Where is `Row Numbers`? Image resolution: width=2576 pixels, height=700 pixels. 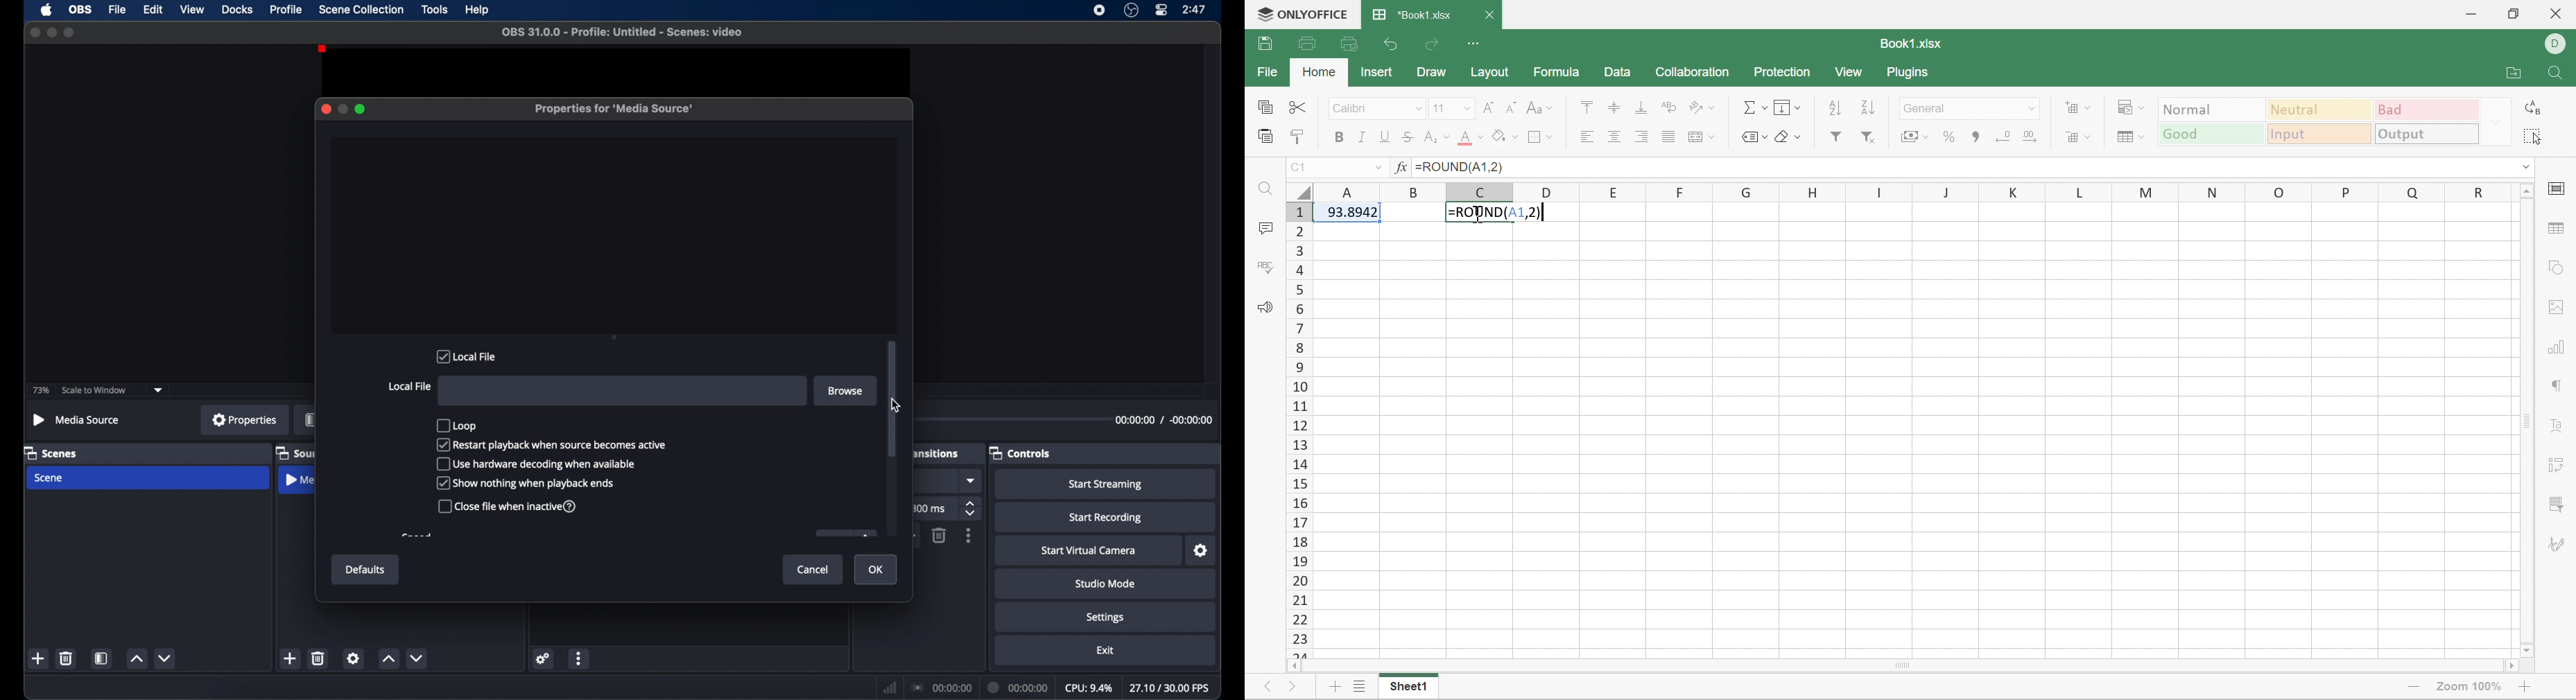 Row Numbers is located at coordinates (1299, 429).